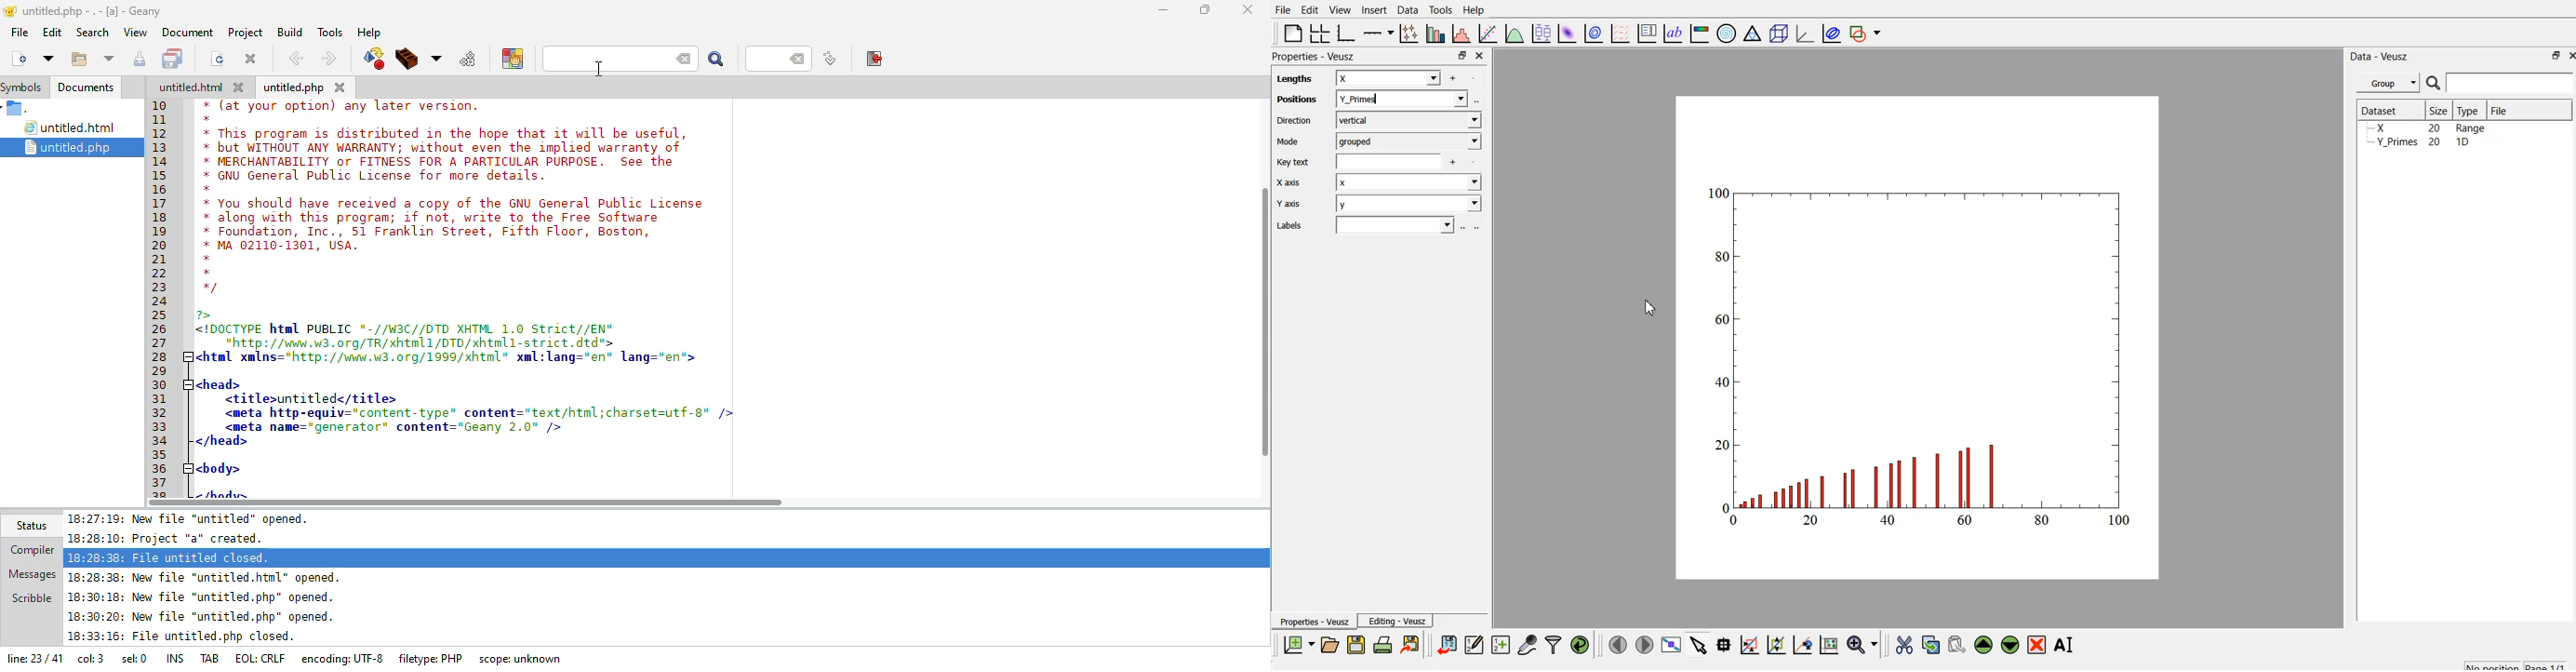 The height and width of the screenshot is (672, 2576). What do you see at coordinates (1776, 645) in the screenshot?
I see `draw ponts` at bounding box center [1776, 645].